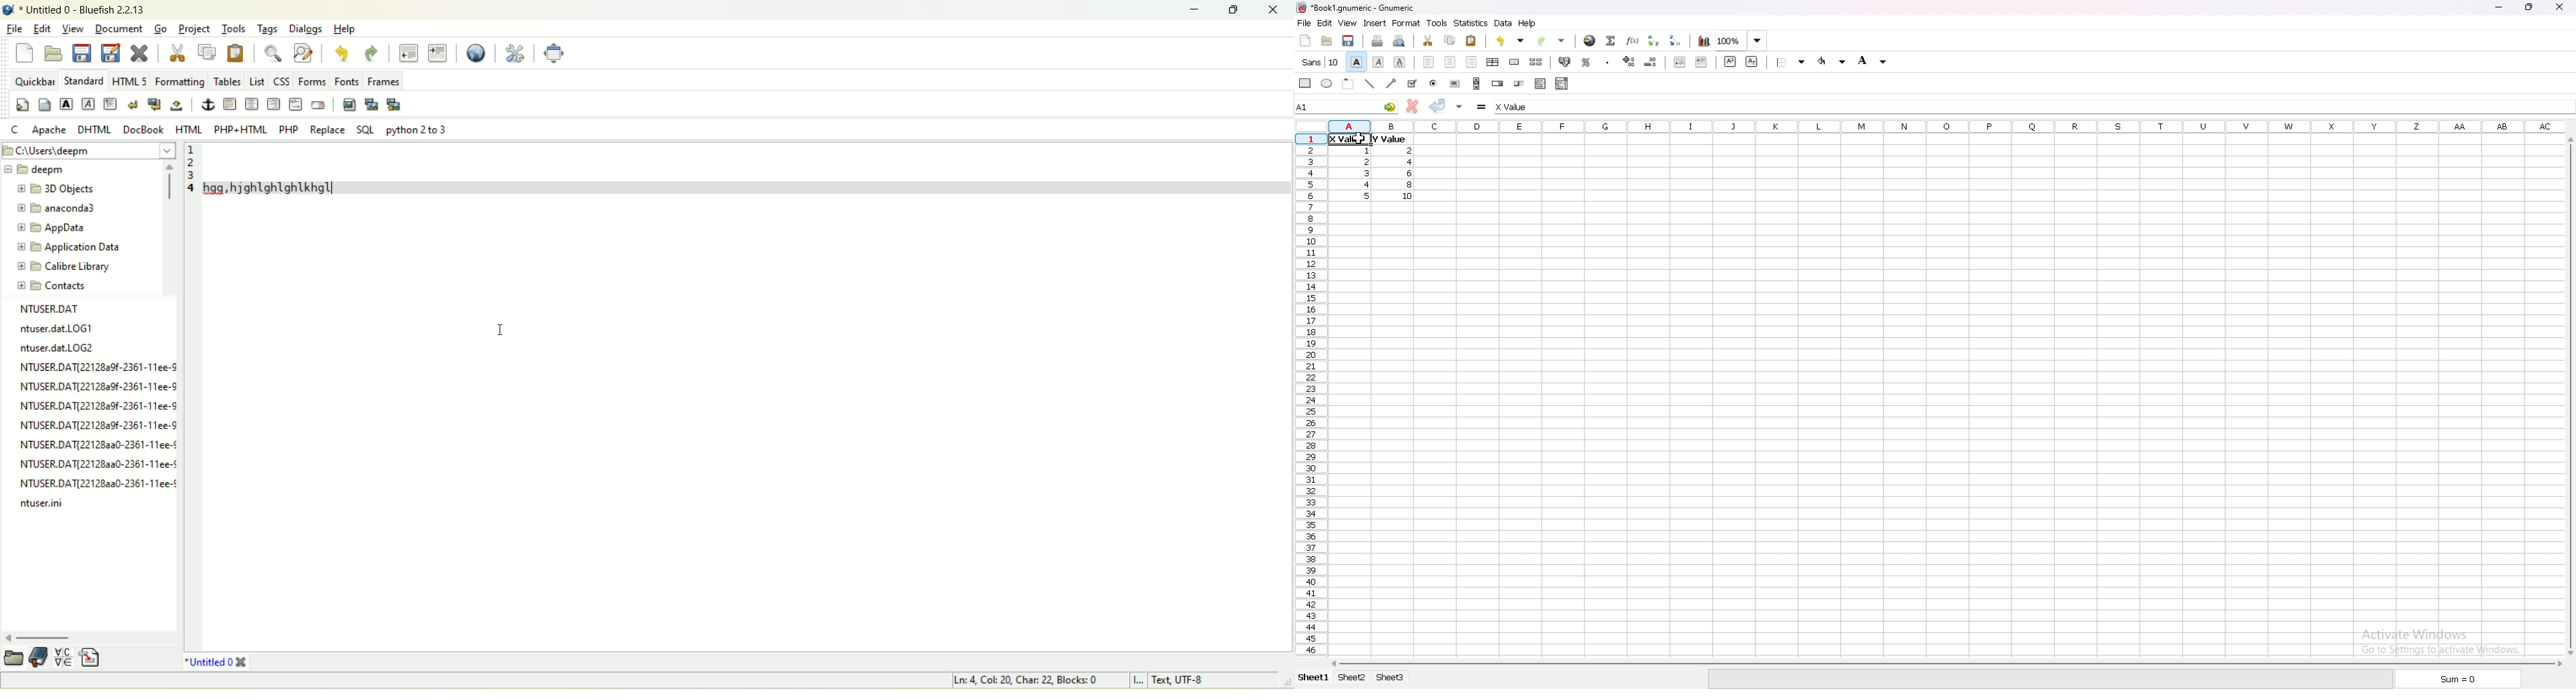 This screenshot has width=2576, height=700. I want to click on sheet 1, so click(1314, 678).